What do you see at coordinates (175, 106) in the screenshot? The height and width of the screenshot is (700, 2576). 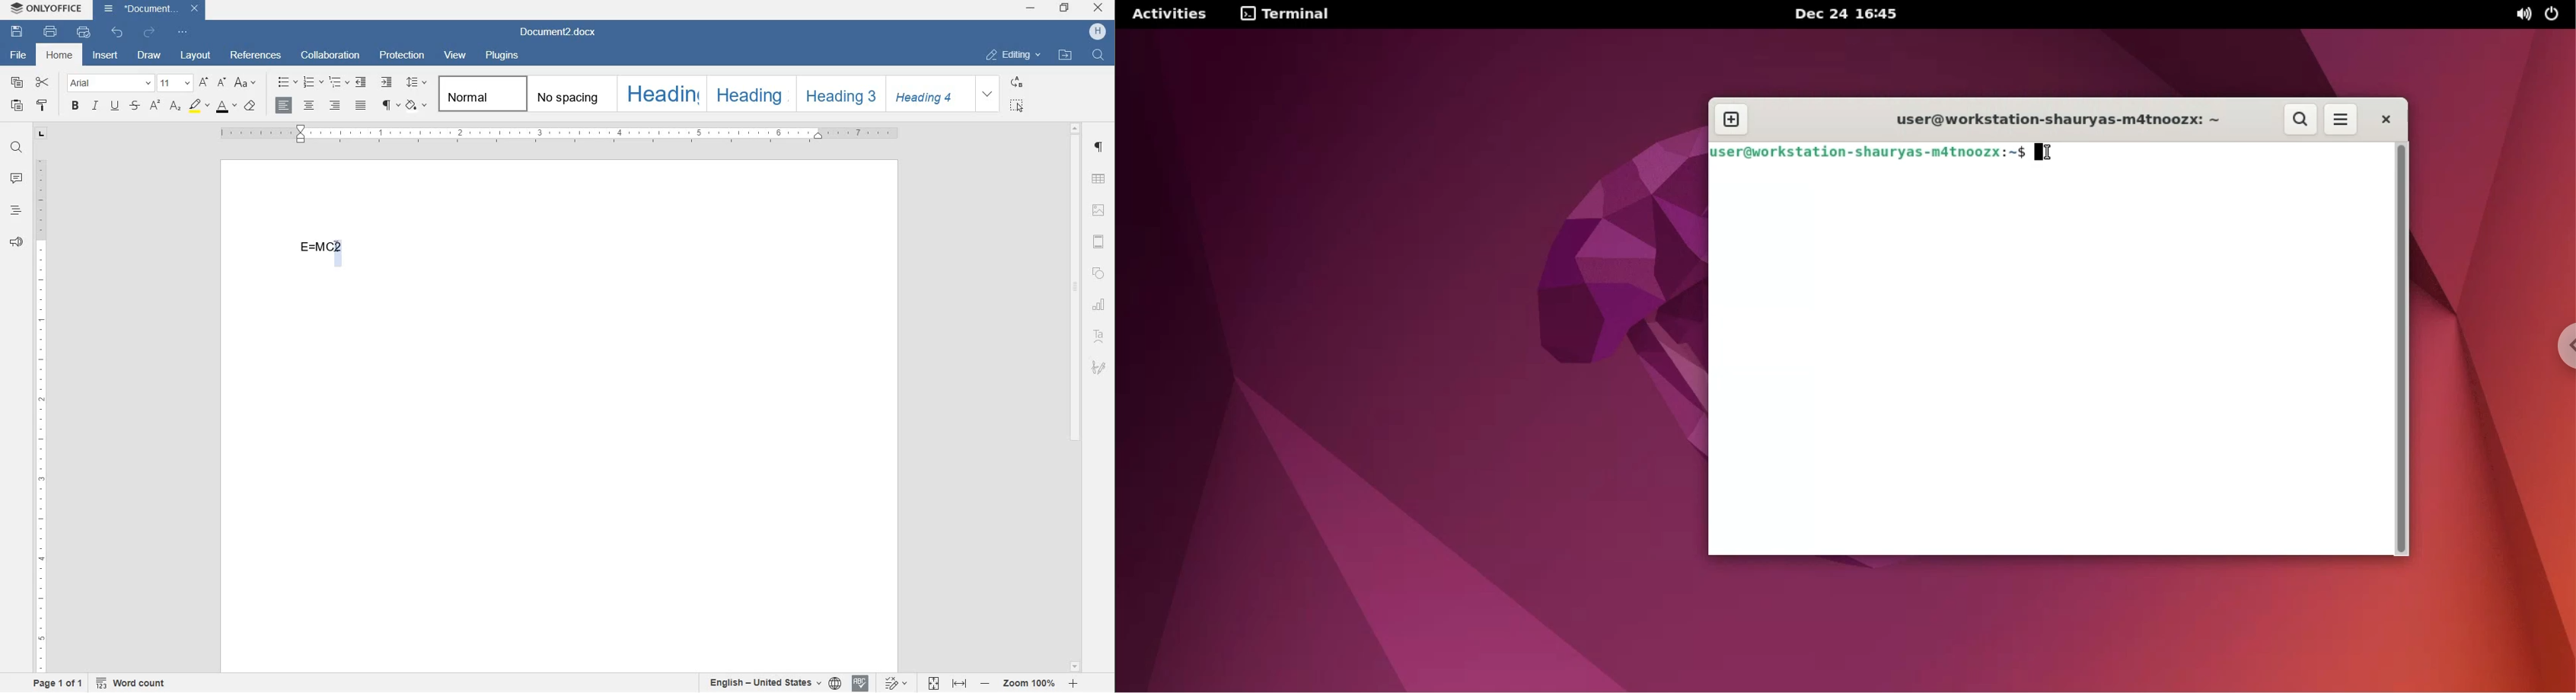 I see `subscript` at bounding box center [175, 106].